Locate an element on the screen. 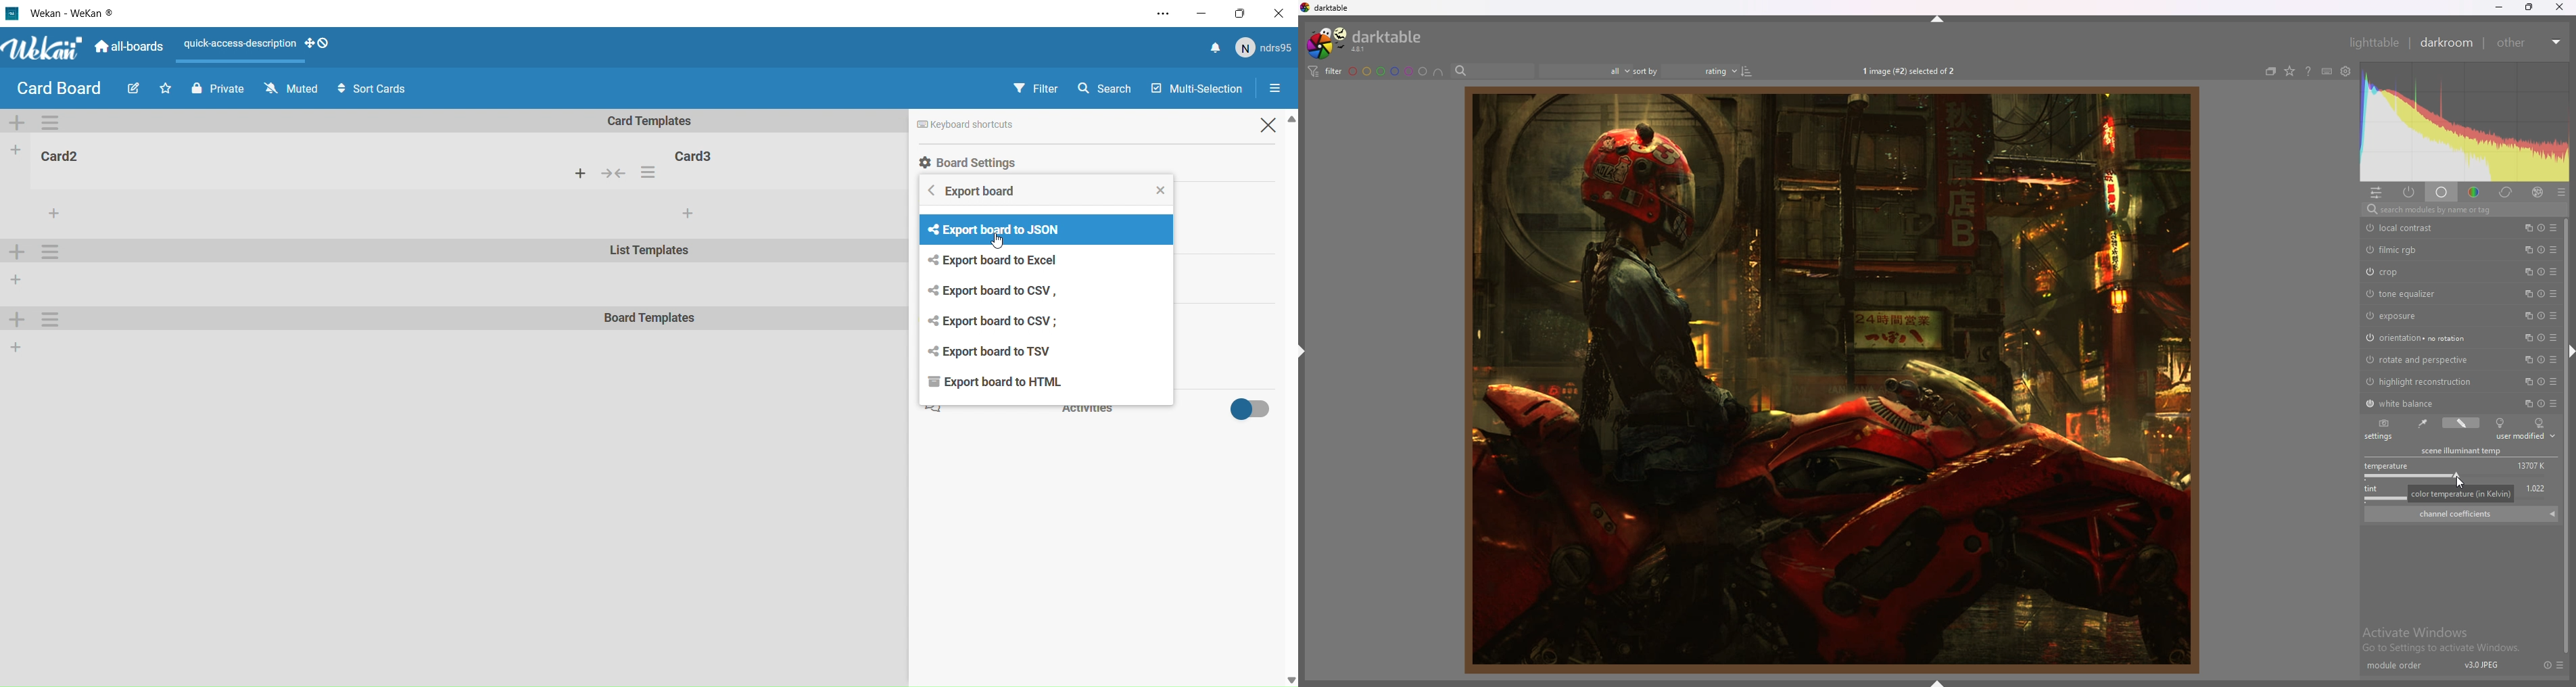 This screenshot has height=700, width=2576. Card Templates is located at coordinates (659, 121).